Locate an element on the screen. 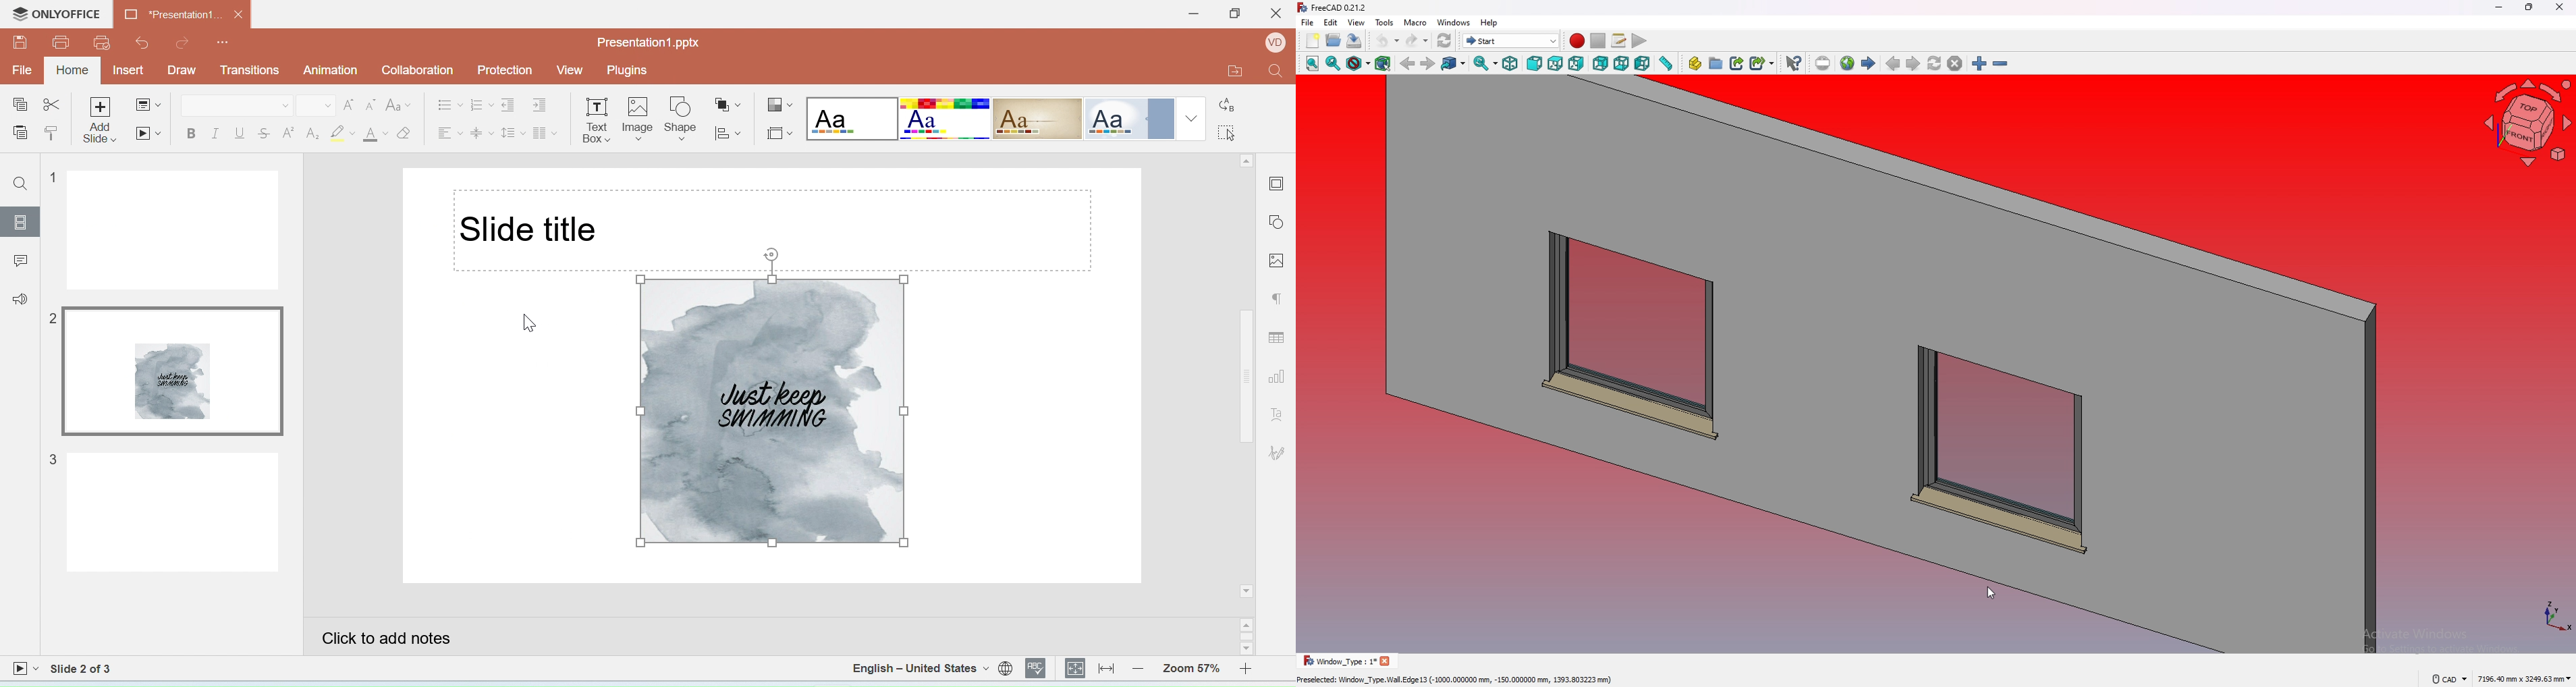  go to link object is located at coordinates (1455, 64).